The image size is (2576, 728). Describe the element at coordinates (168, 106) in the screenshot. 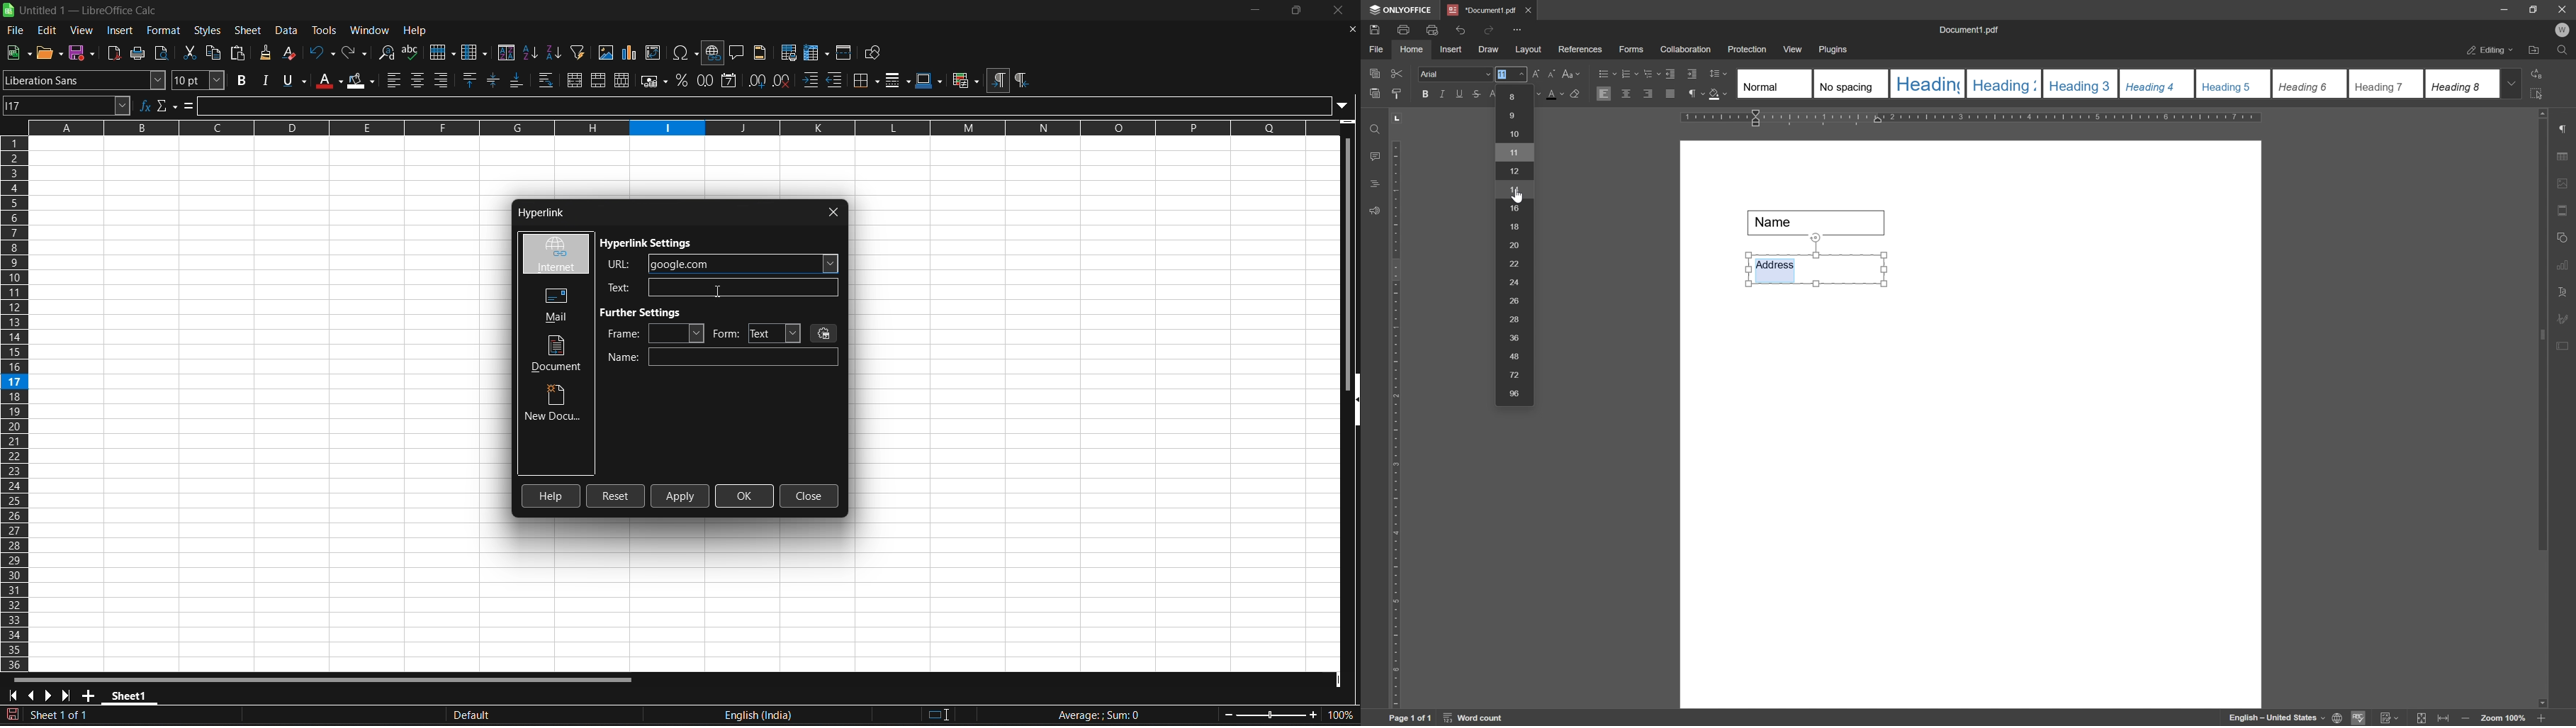

I see `select function` at that location.